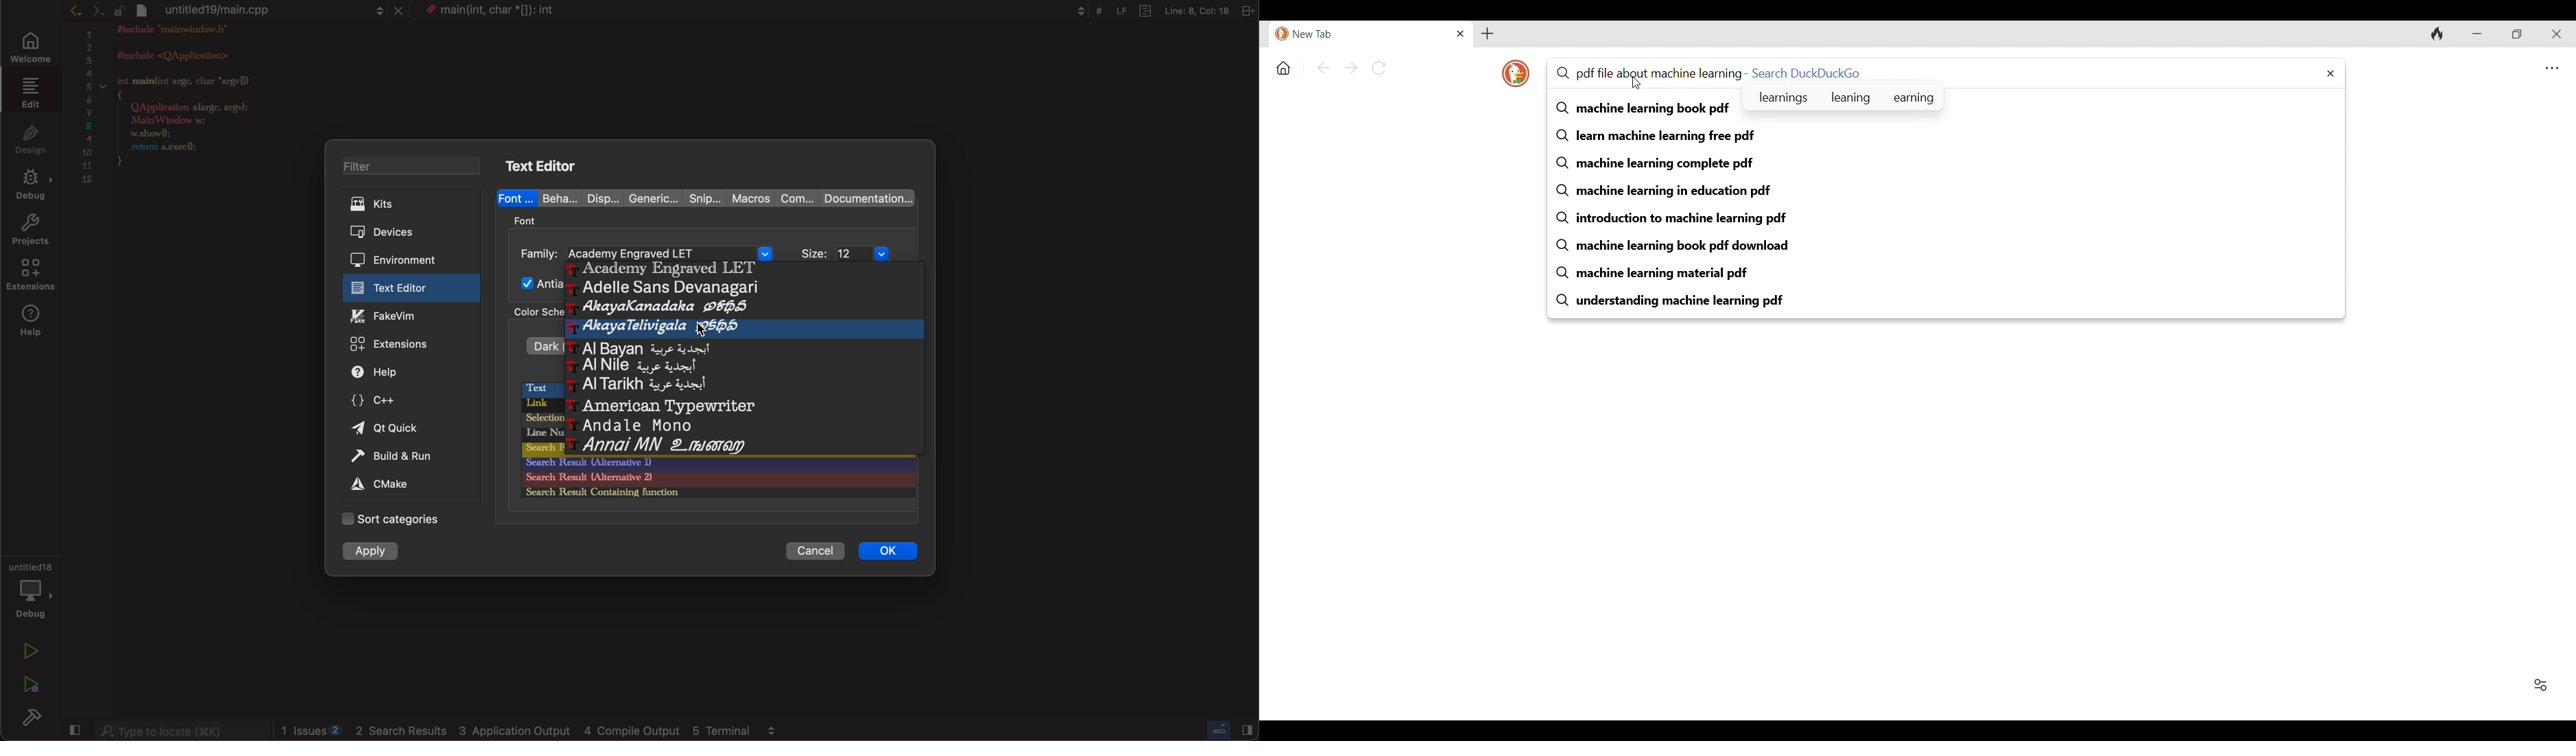 The image size is (2576, 756). I want to click on searchbar, so click(181, 729).